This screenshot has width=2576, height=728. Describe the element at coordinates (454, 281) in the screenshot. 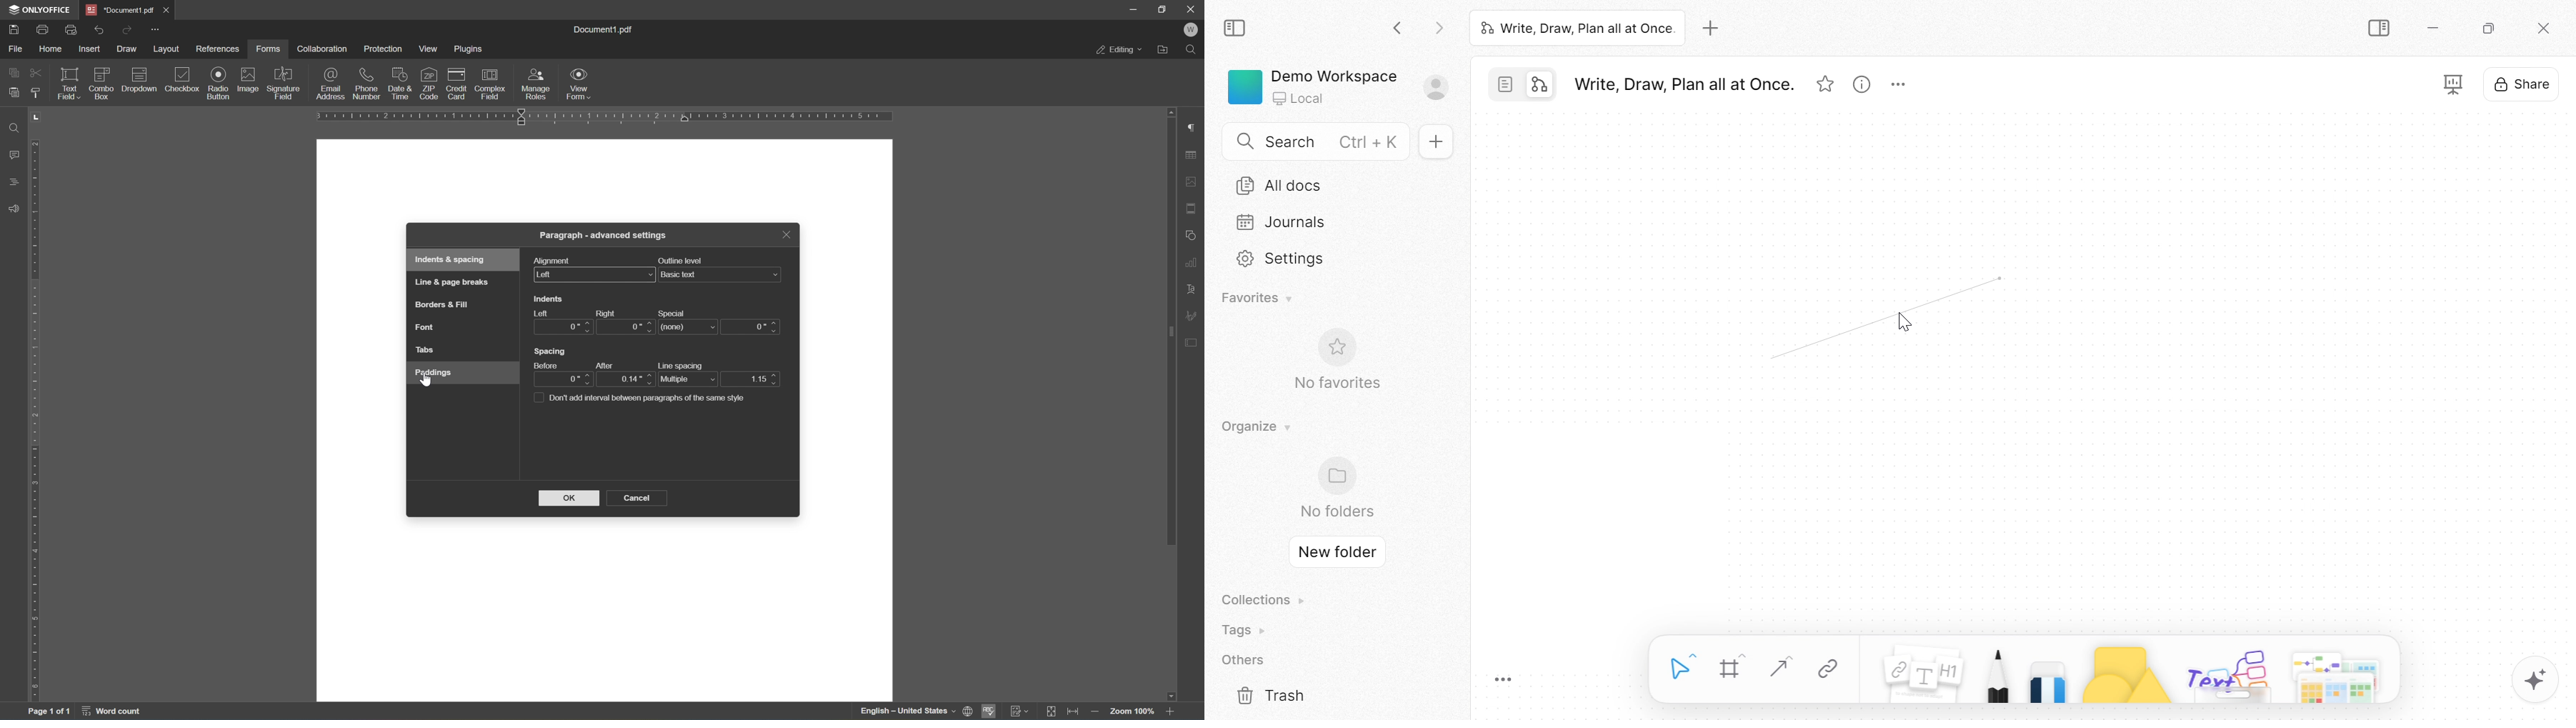

I see `line & page breaks` at that location.